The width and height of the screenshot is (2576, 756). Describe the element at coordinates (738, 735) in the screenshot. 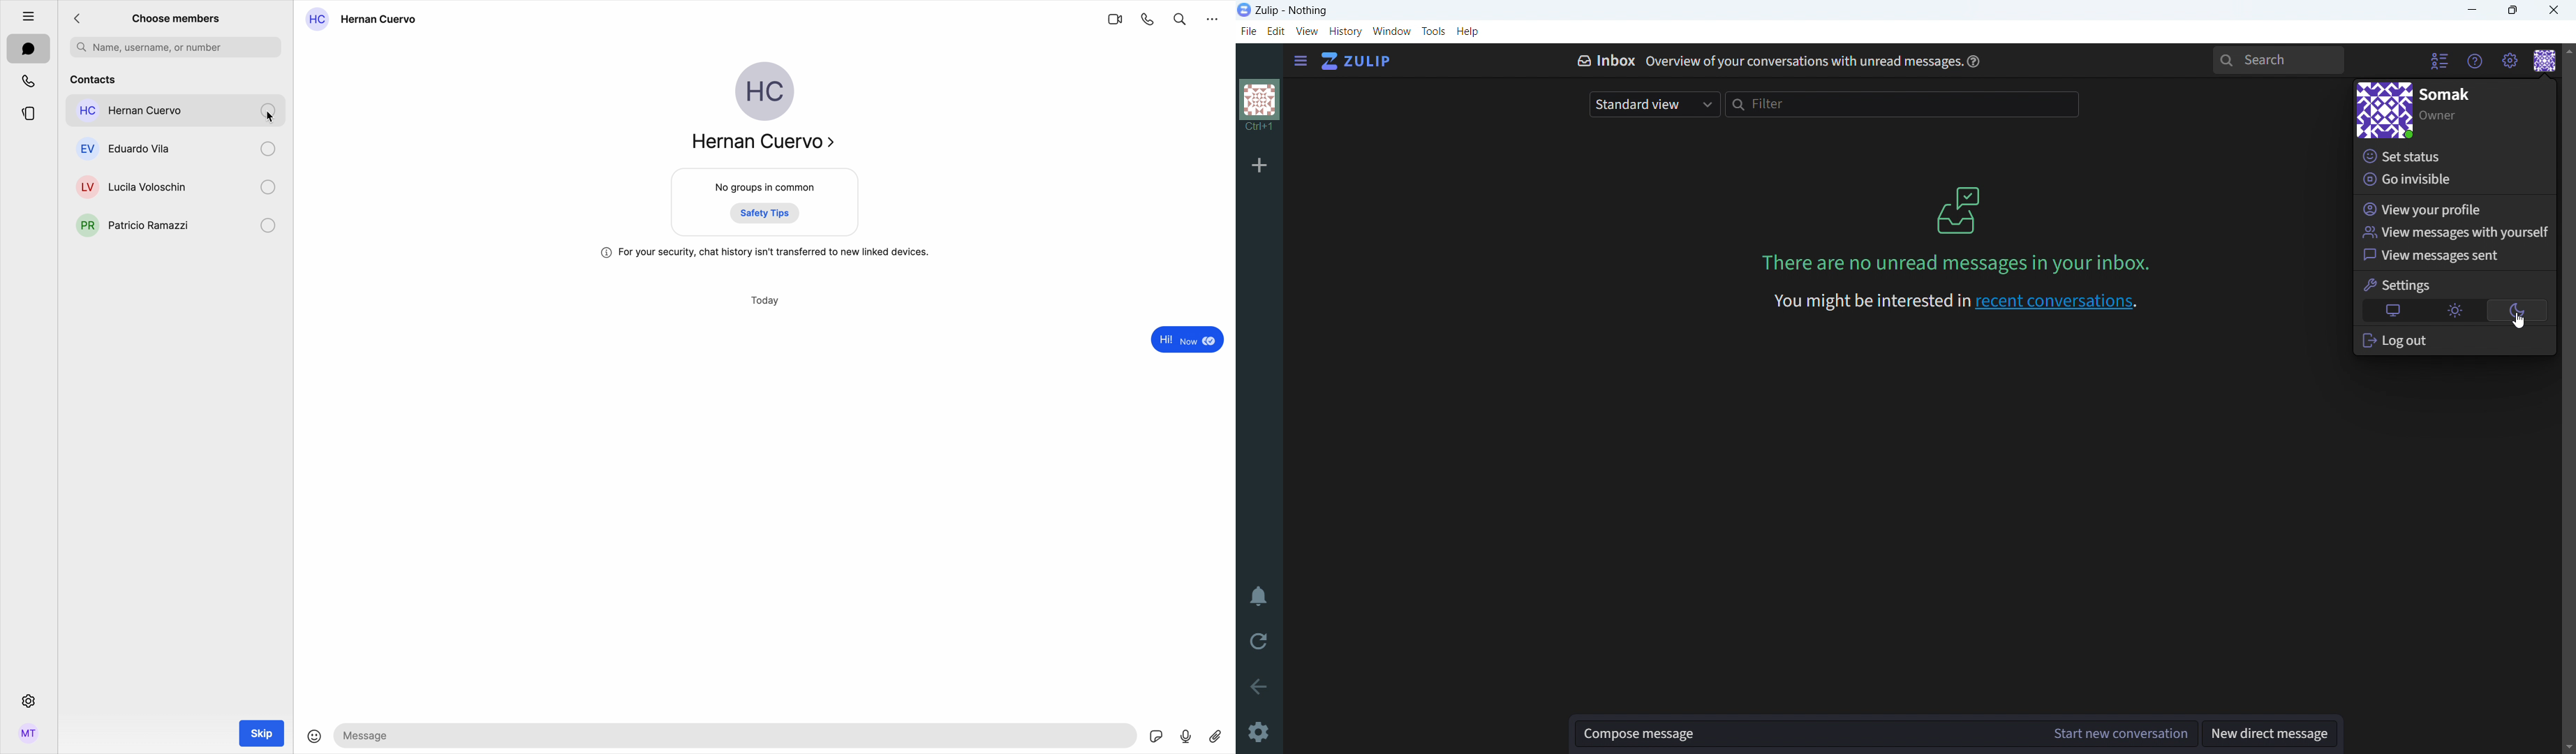

I see `space to write` at that location.